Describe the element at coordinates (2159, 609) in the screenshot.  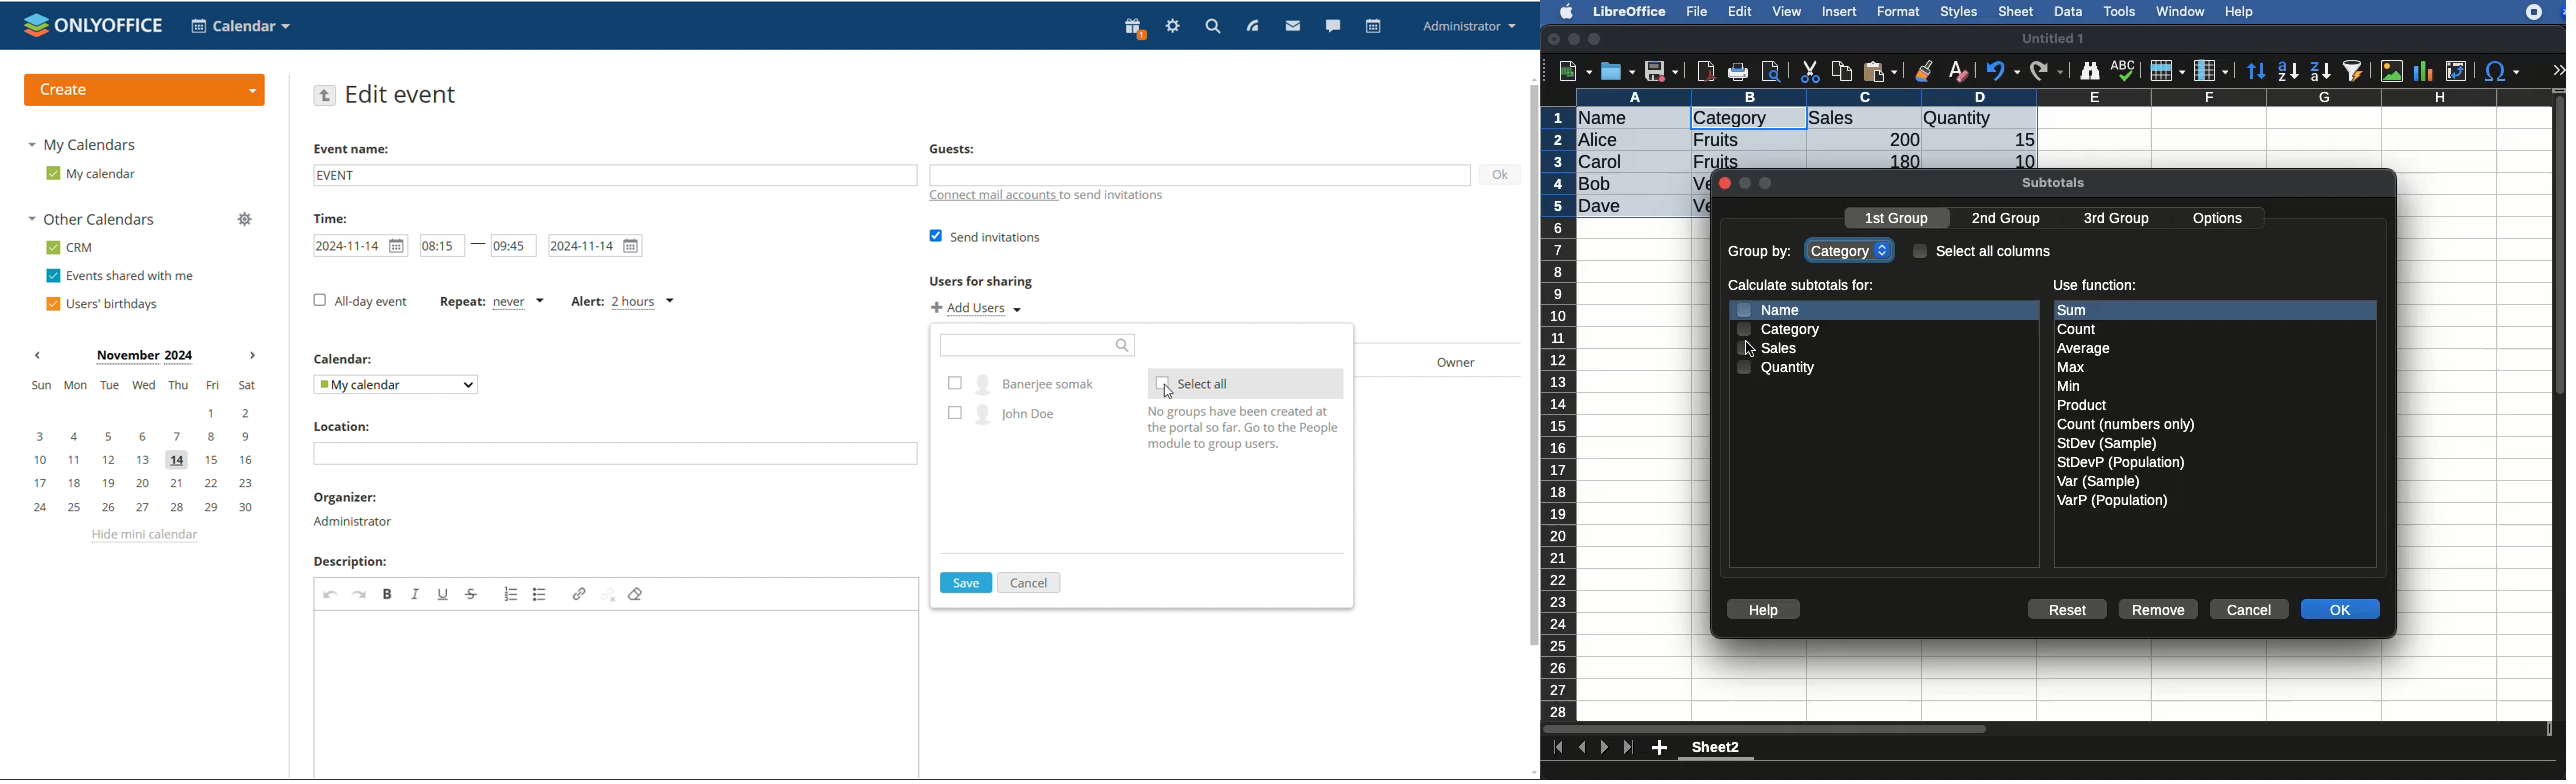
I see `remove` at that location.